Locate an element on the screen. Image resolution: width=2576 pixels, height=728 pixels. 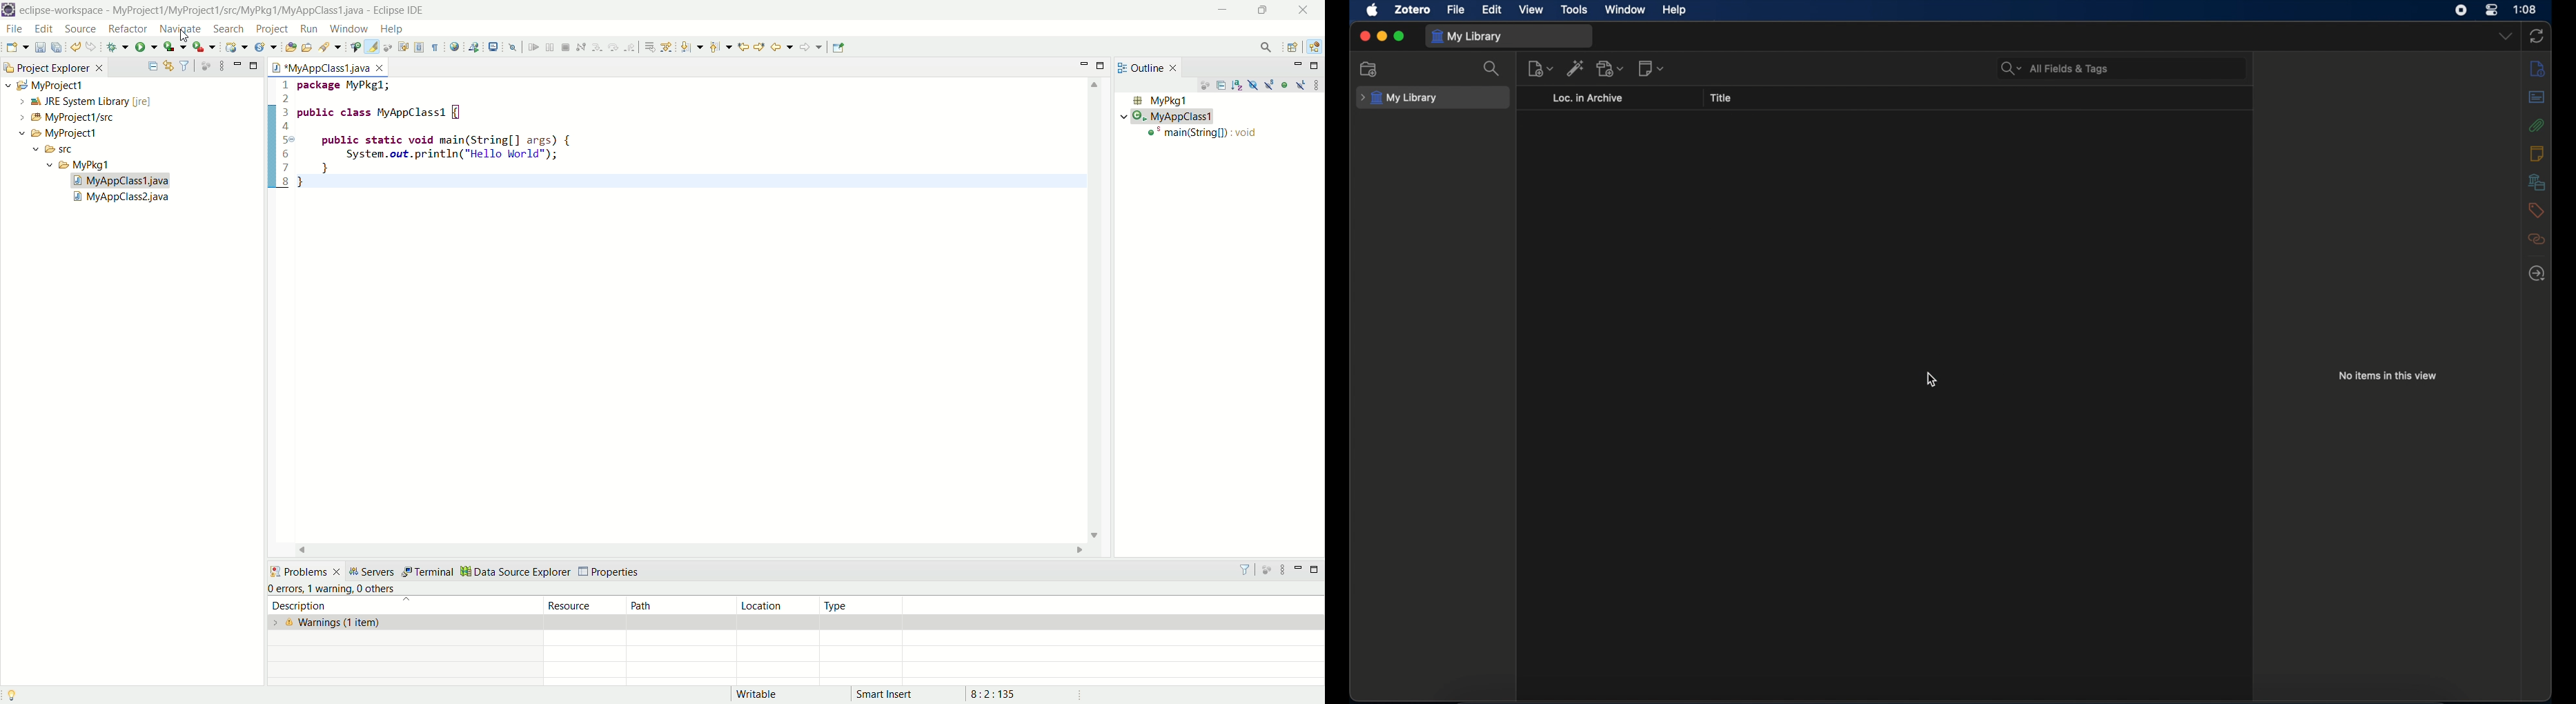
libraries is located at coordinates (2537, 182).